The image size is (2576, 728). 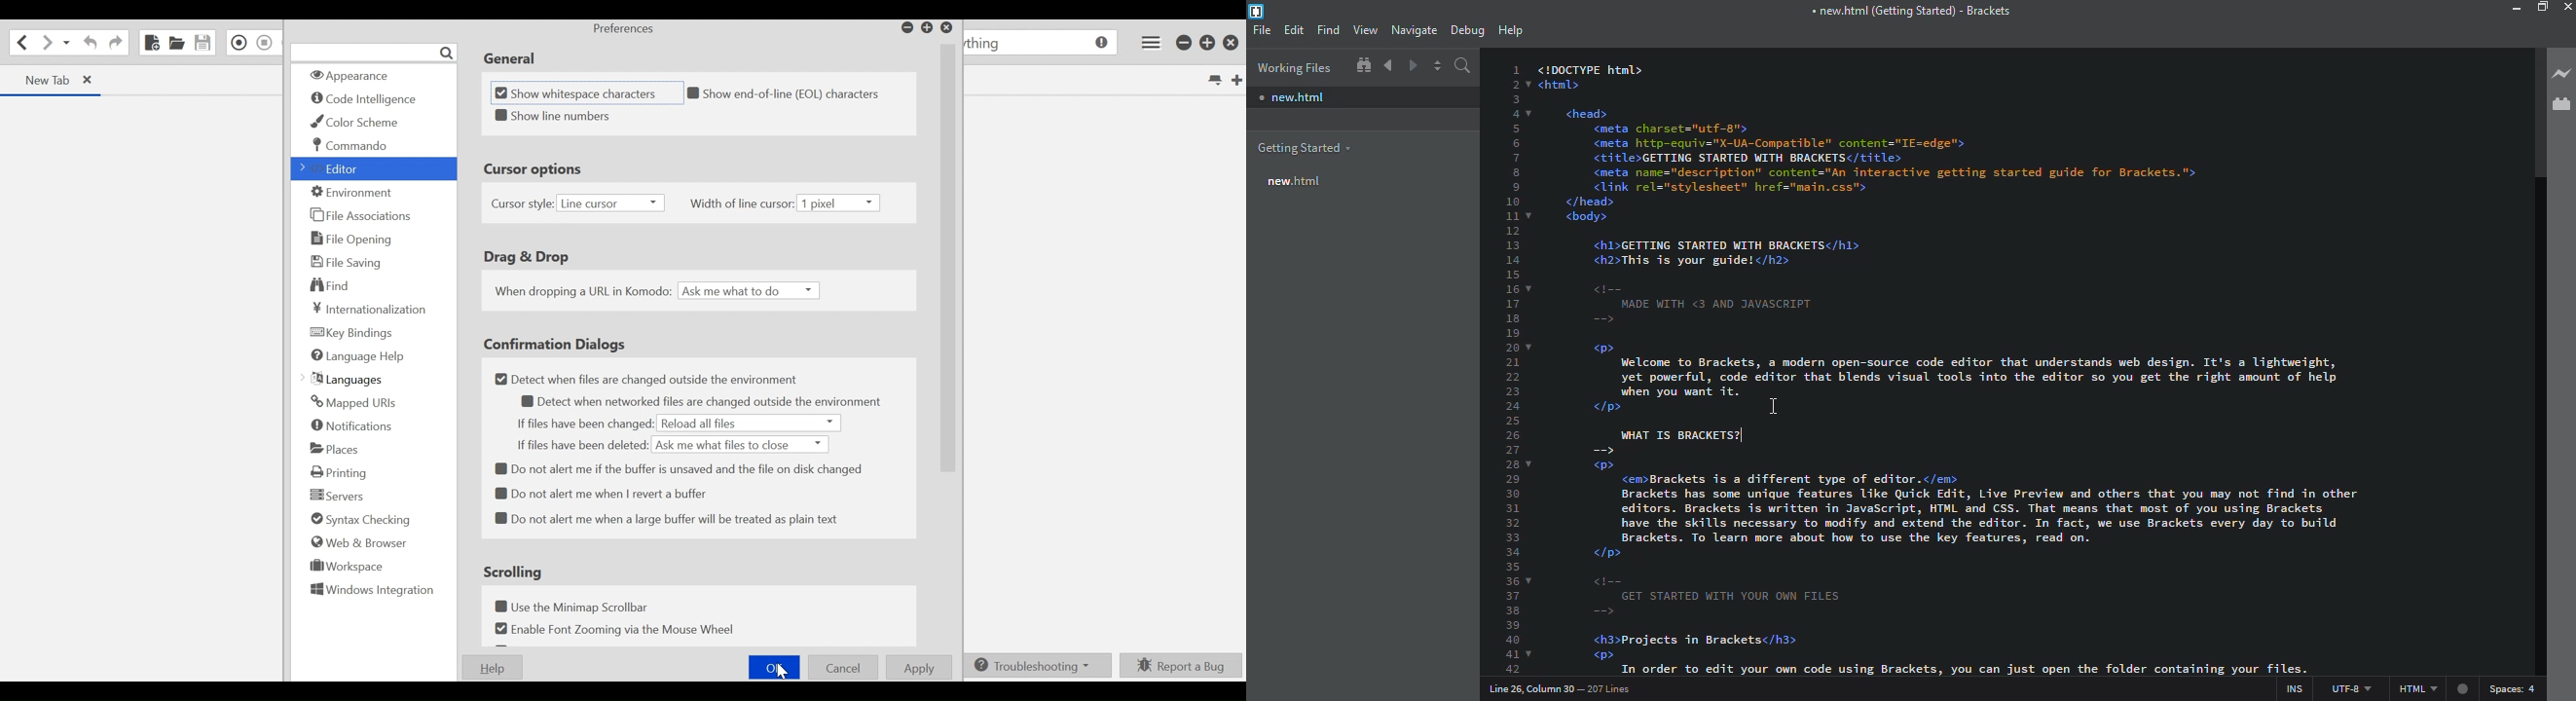 I want to click on navigate back, so click(x=1390, y=65).